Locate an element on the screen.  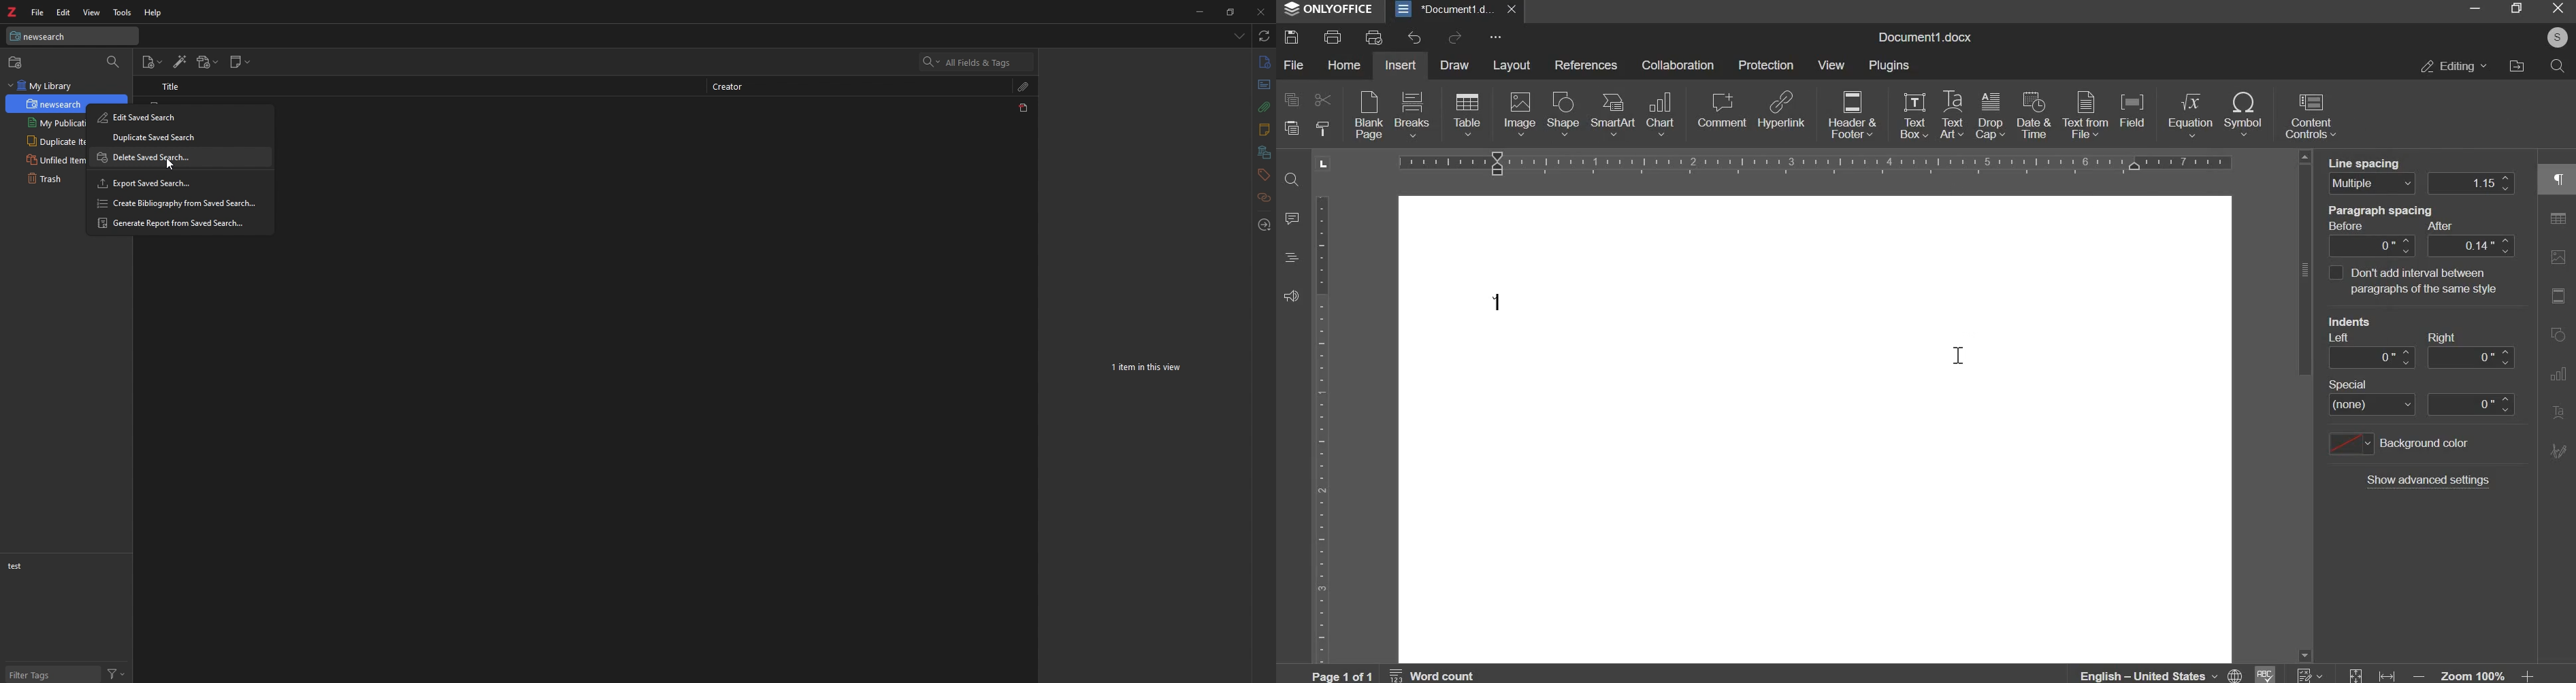
filter collection is located at coordinates (113, 62).